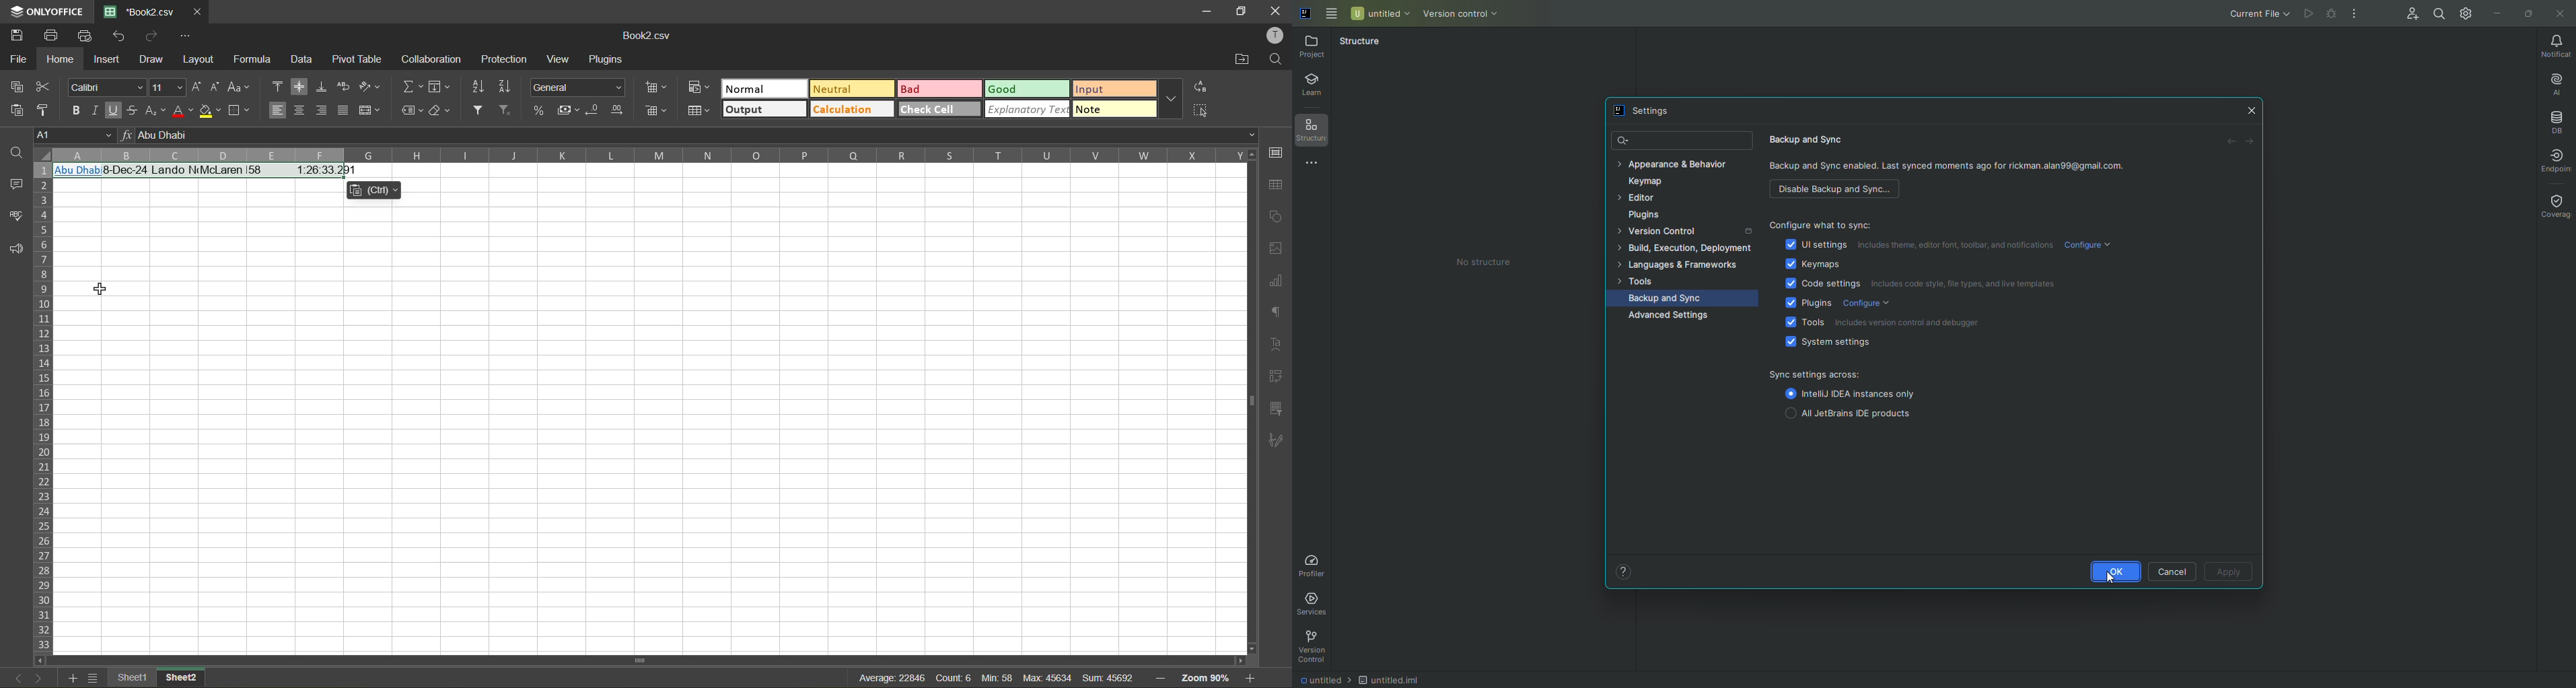 This screenshot has height=700, width=2576. What do you see at coordinates (505, 59) in the screenshot?
I see `protection` at bounding box center [505, 59].